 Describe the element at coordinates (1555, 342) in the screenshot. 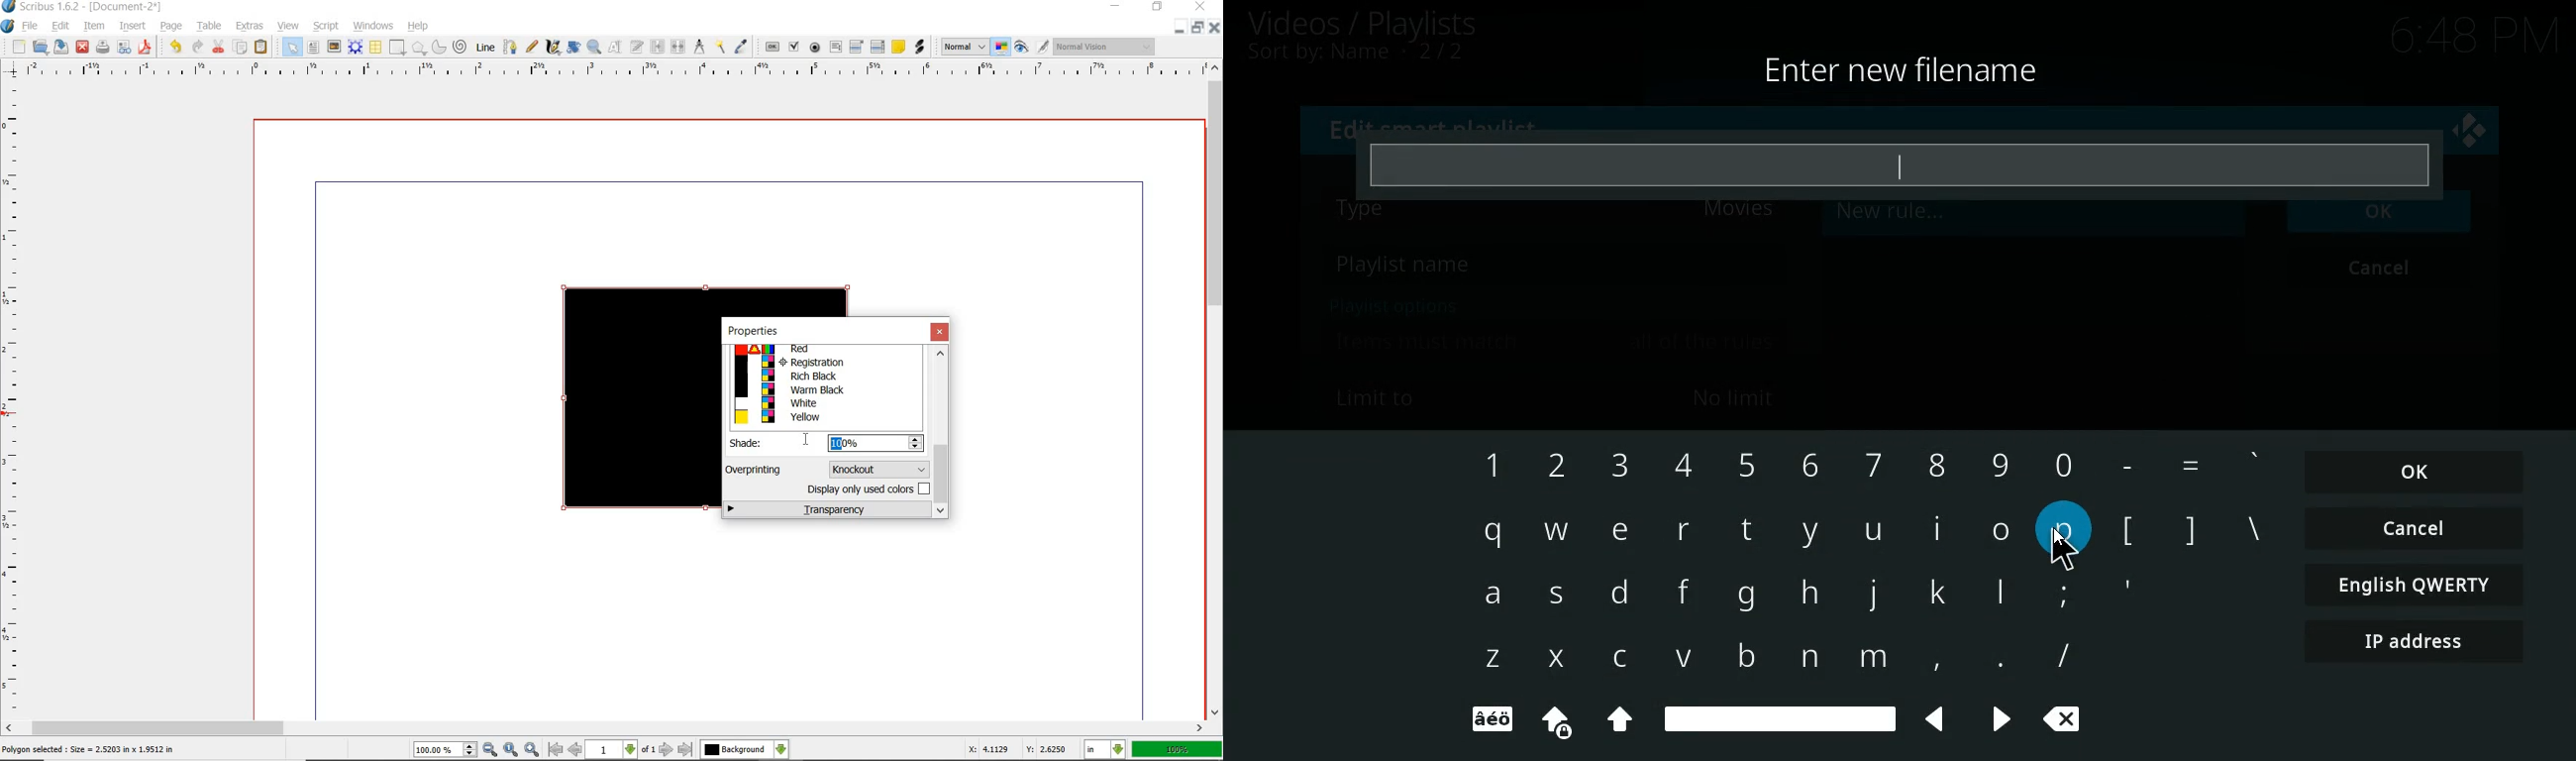

I see `items must watch` at that location.